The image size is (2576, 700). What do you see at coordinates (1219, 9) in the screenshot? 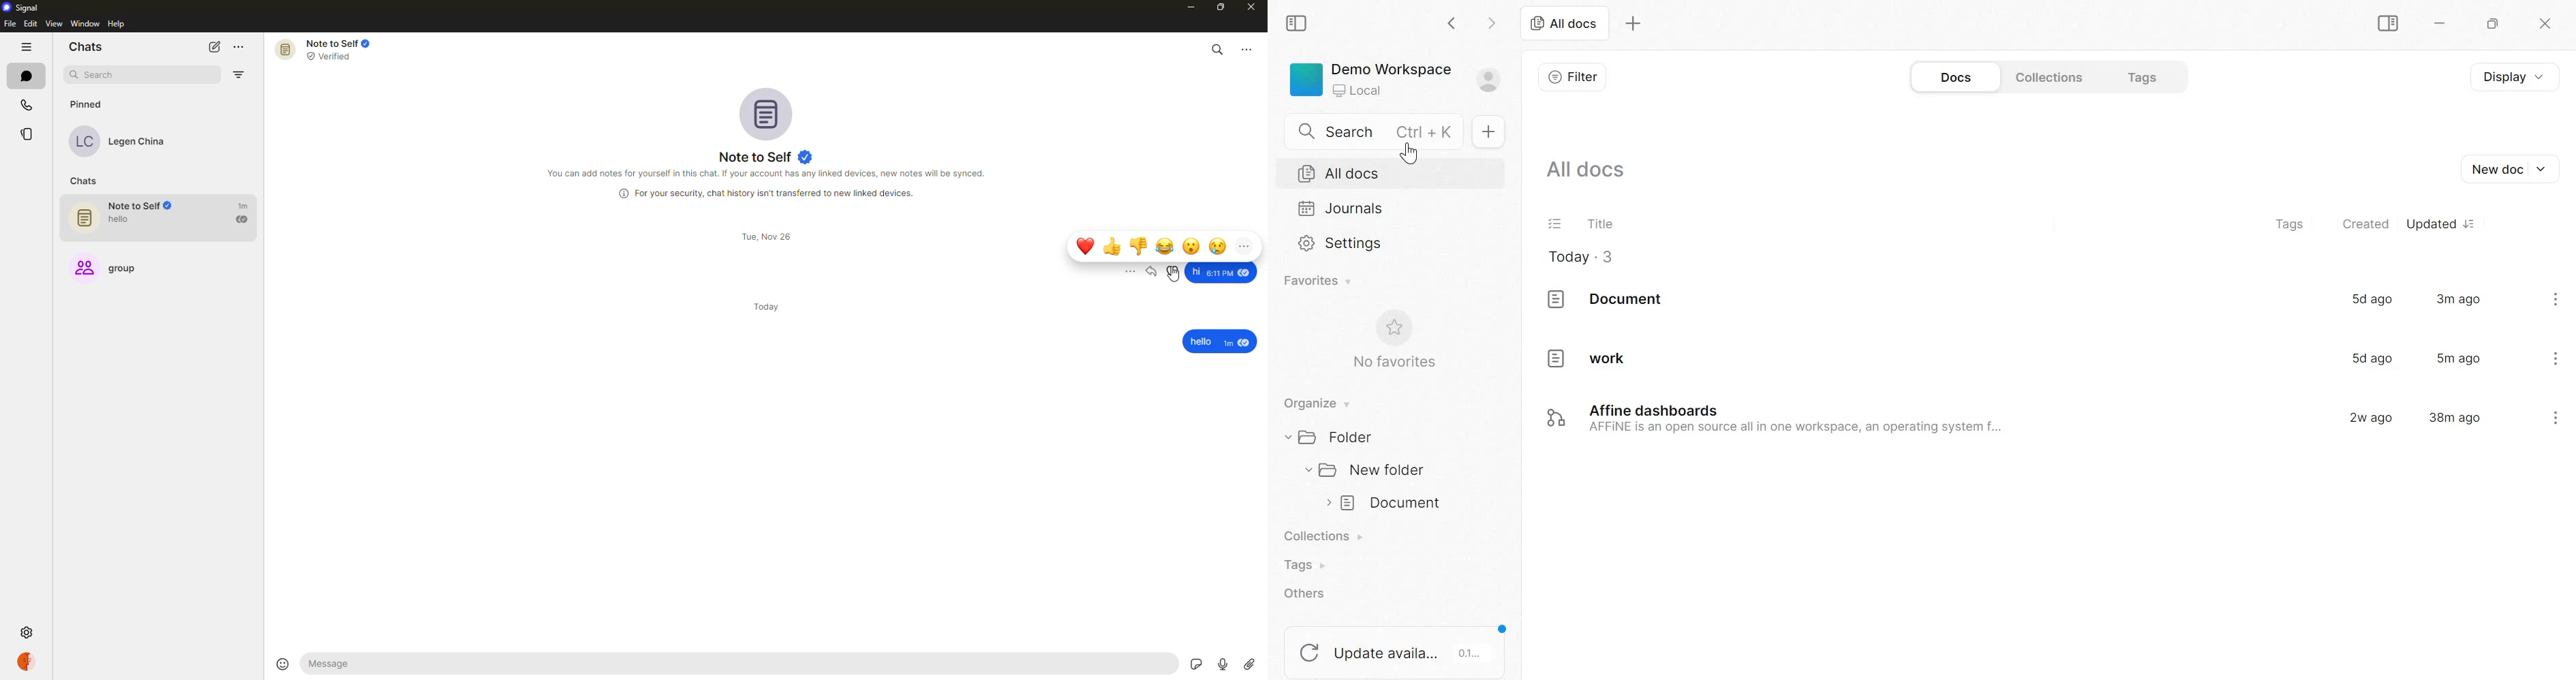
I see `maximize` at bounding box center [1219, 9].